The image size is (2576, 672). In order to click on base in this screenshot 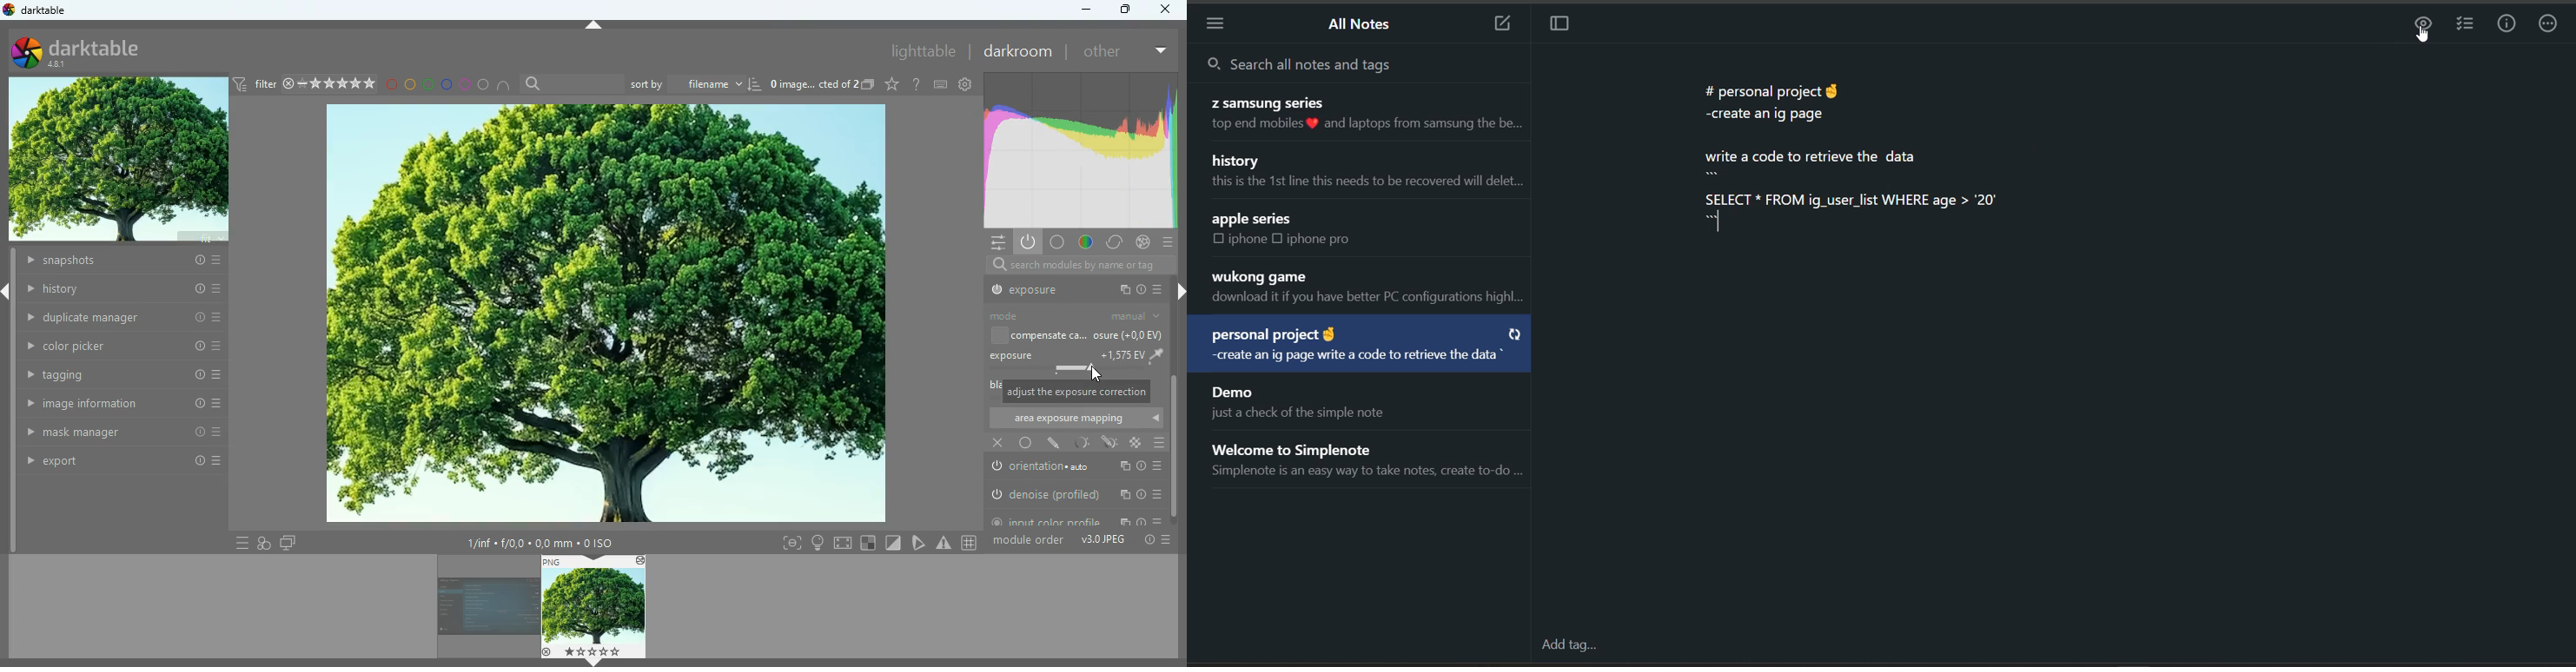, I will do `click(1024, 443)`.